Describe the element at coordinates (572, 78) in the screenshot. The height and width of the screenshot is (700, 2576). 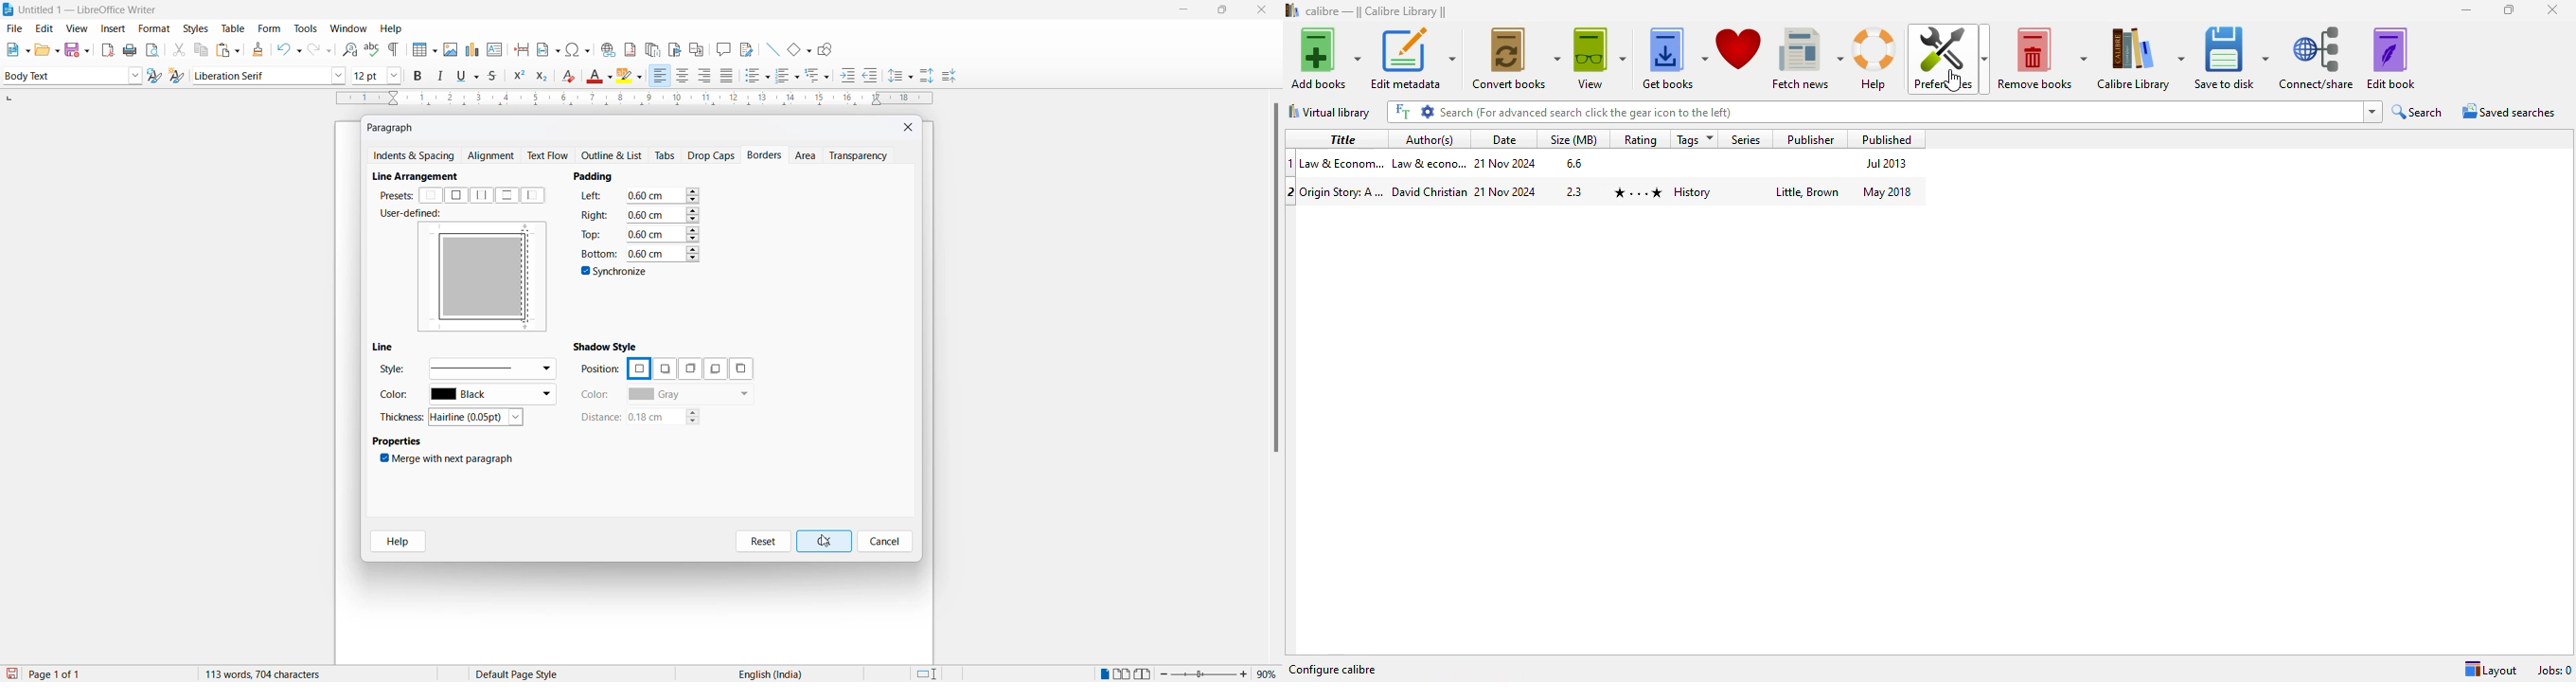
I see `clear direct formatting` at that location.